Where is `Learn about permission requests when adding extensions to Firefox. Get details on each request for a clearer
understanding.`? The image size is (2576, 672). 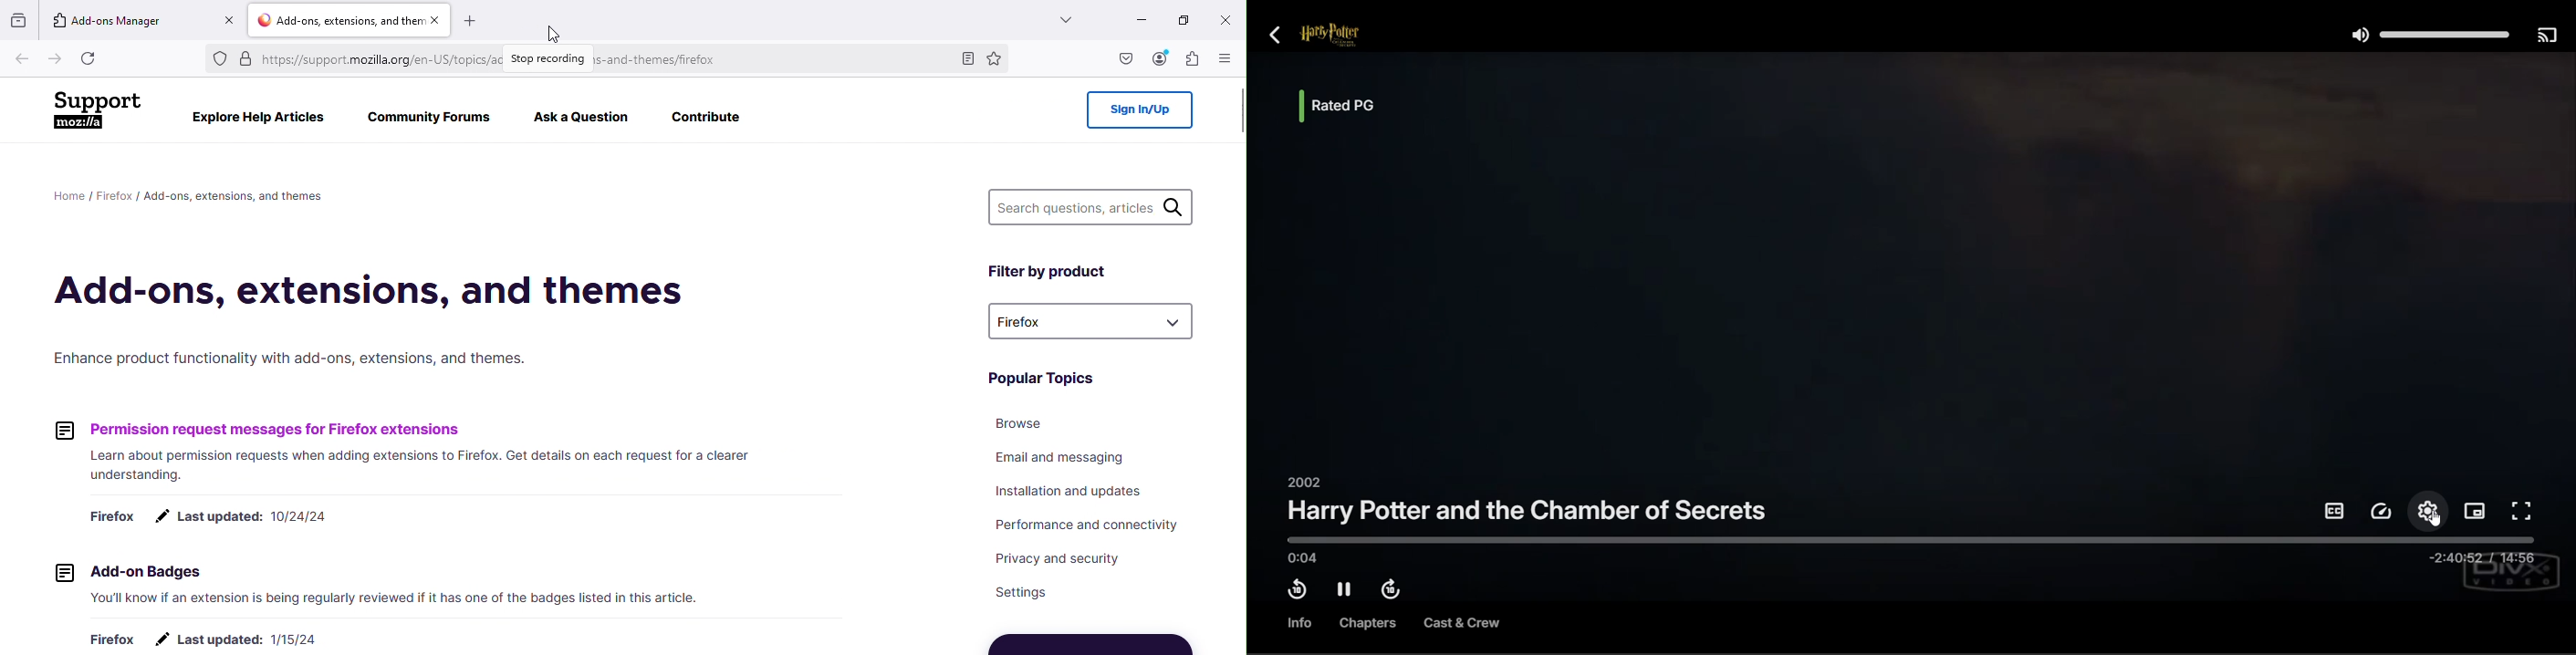
Learn about permission requests when adding extensions to Firefox. Get details on each request for a clearer
understanding. is located at coordinates (439, 463).